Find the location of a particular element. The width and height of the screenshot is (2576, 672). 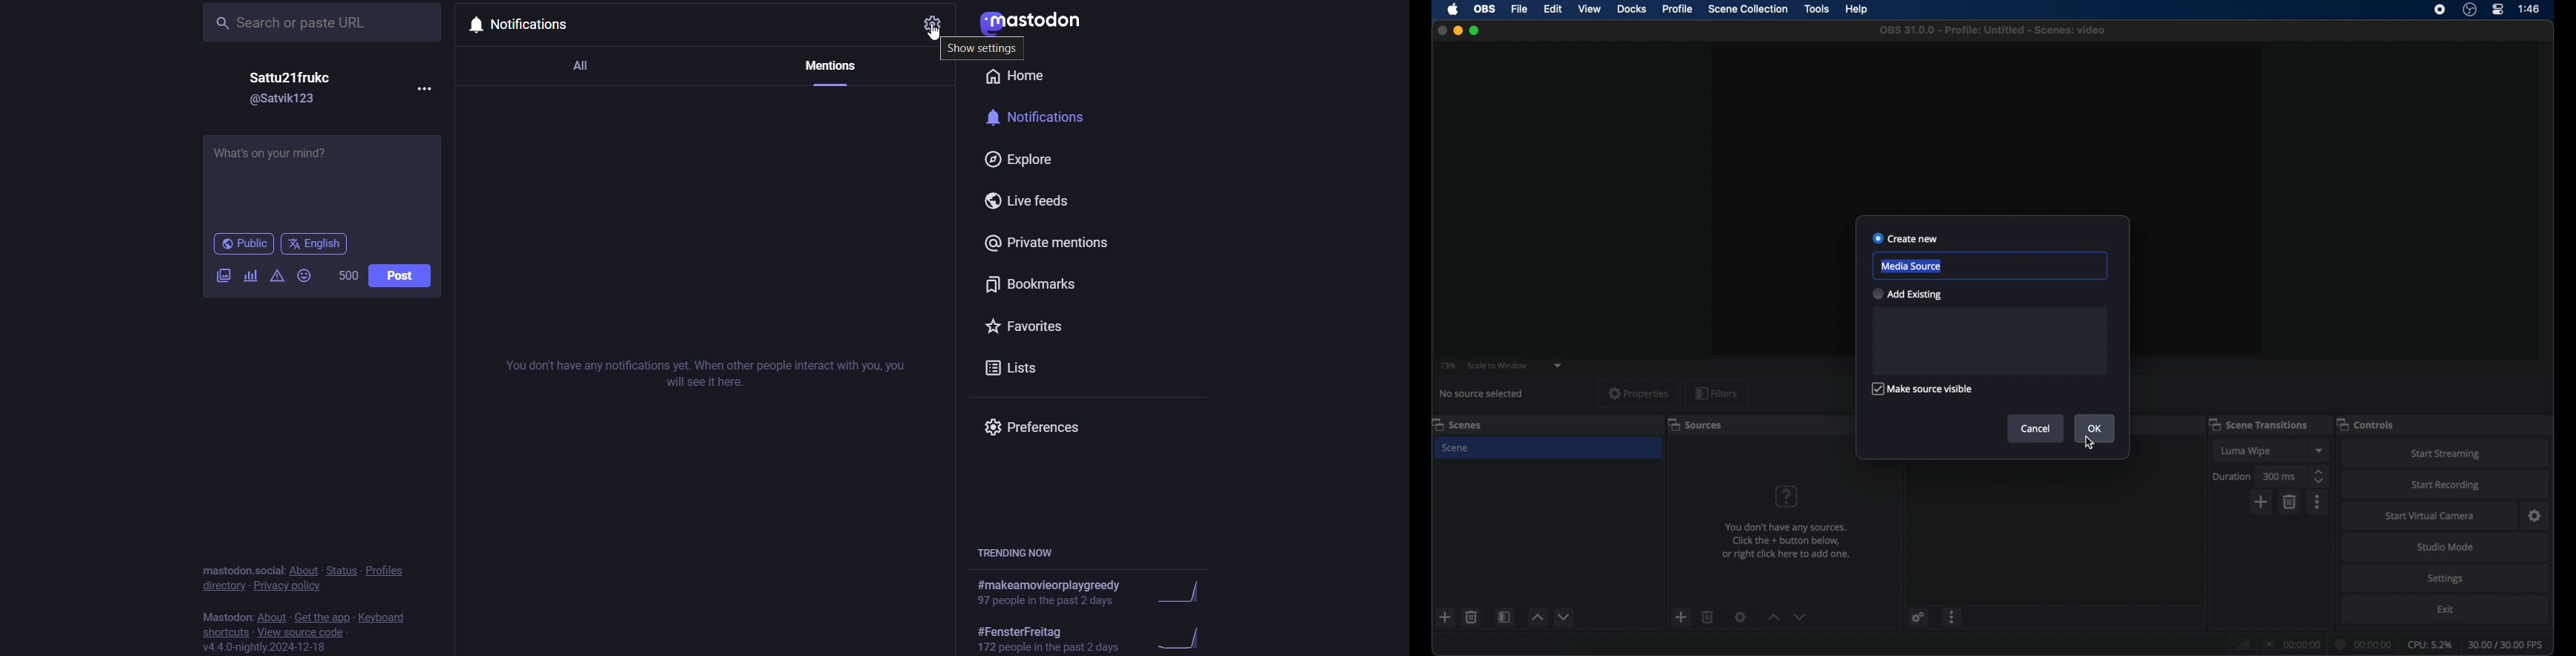

network is located at coordinates (2244, 646).